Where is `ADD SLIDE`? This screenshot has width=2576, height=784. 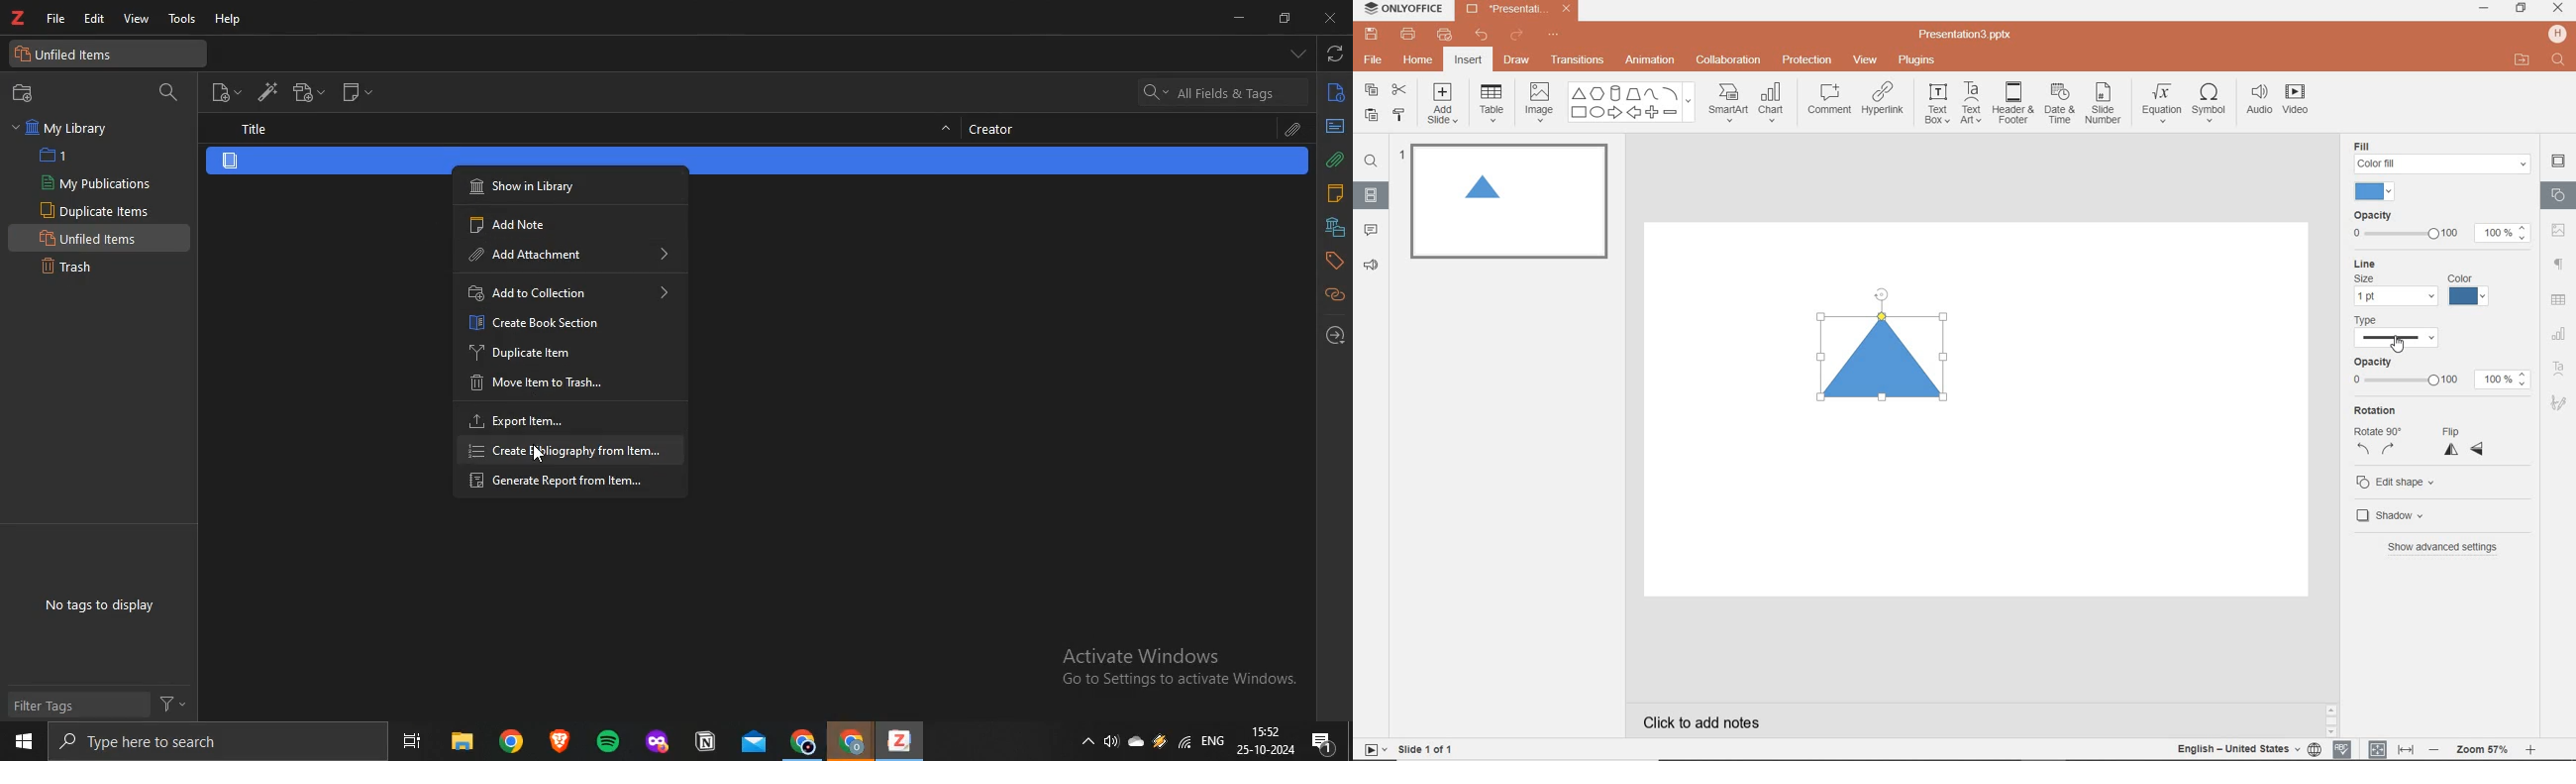
ADD SLIDE is located at coordinates (1445, 106).